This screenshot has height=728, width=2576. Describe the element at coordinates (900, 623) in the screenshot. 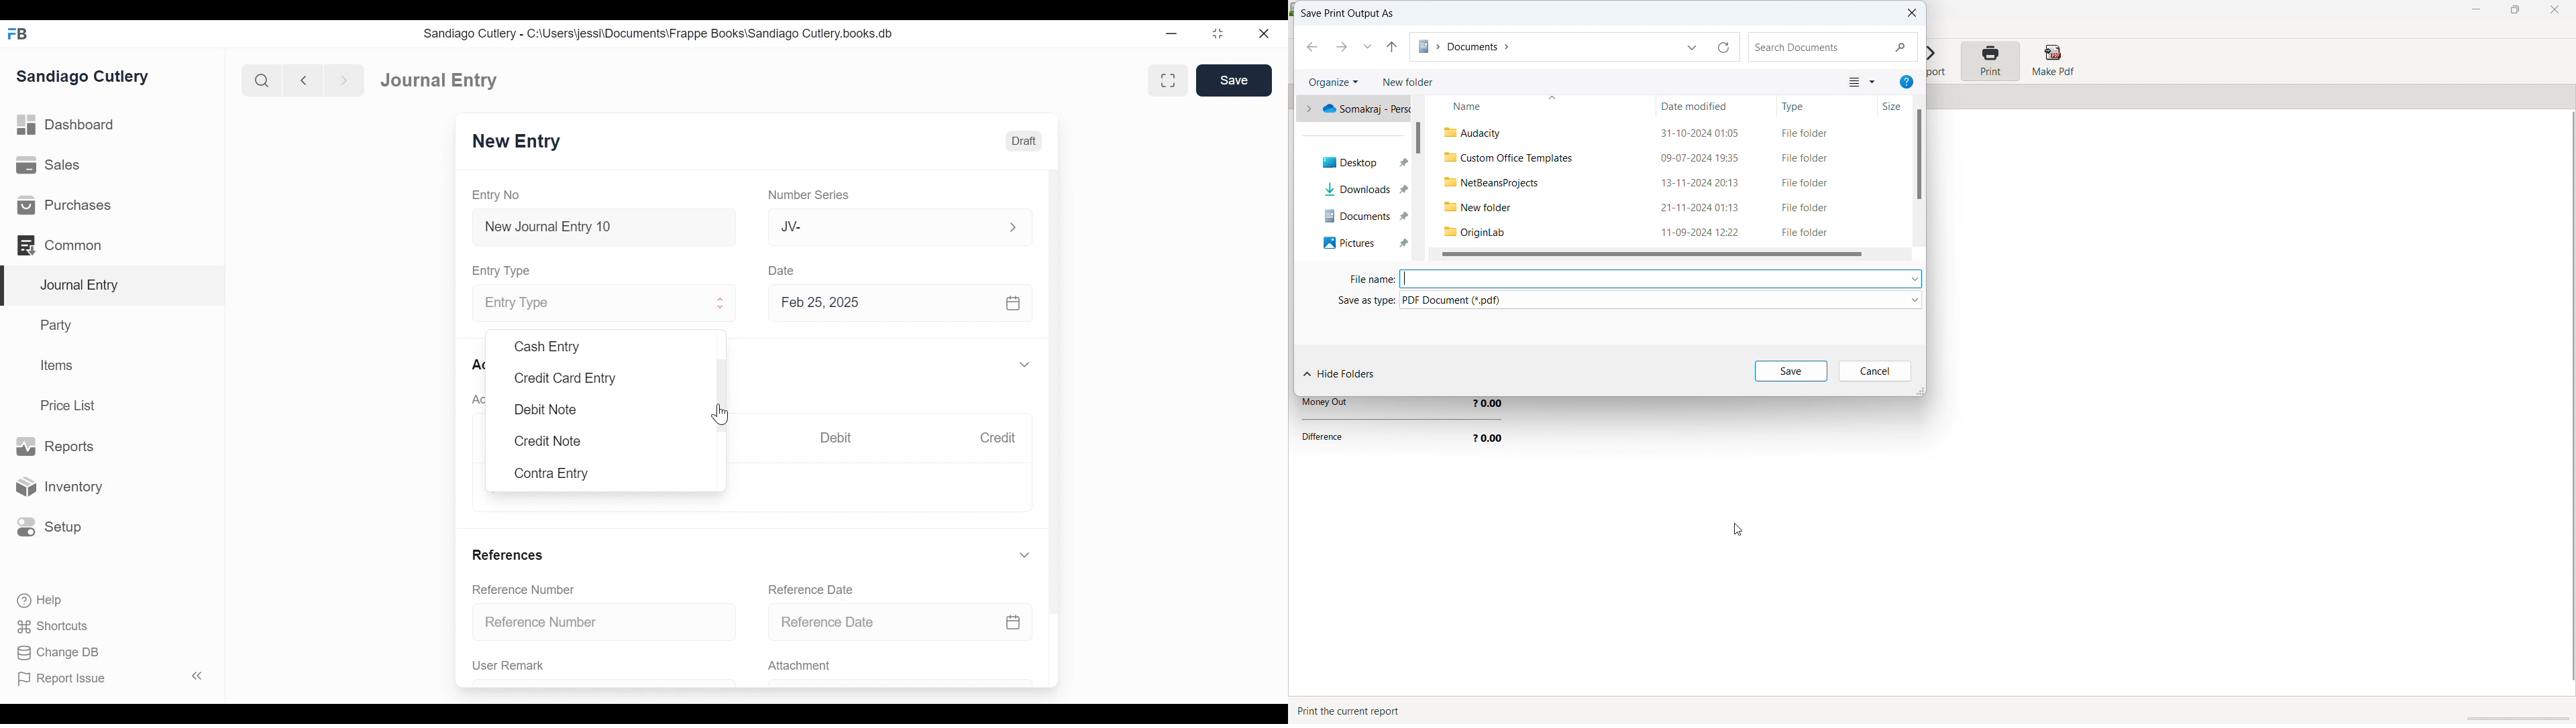

I see `Reference Date` at that location.